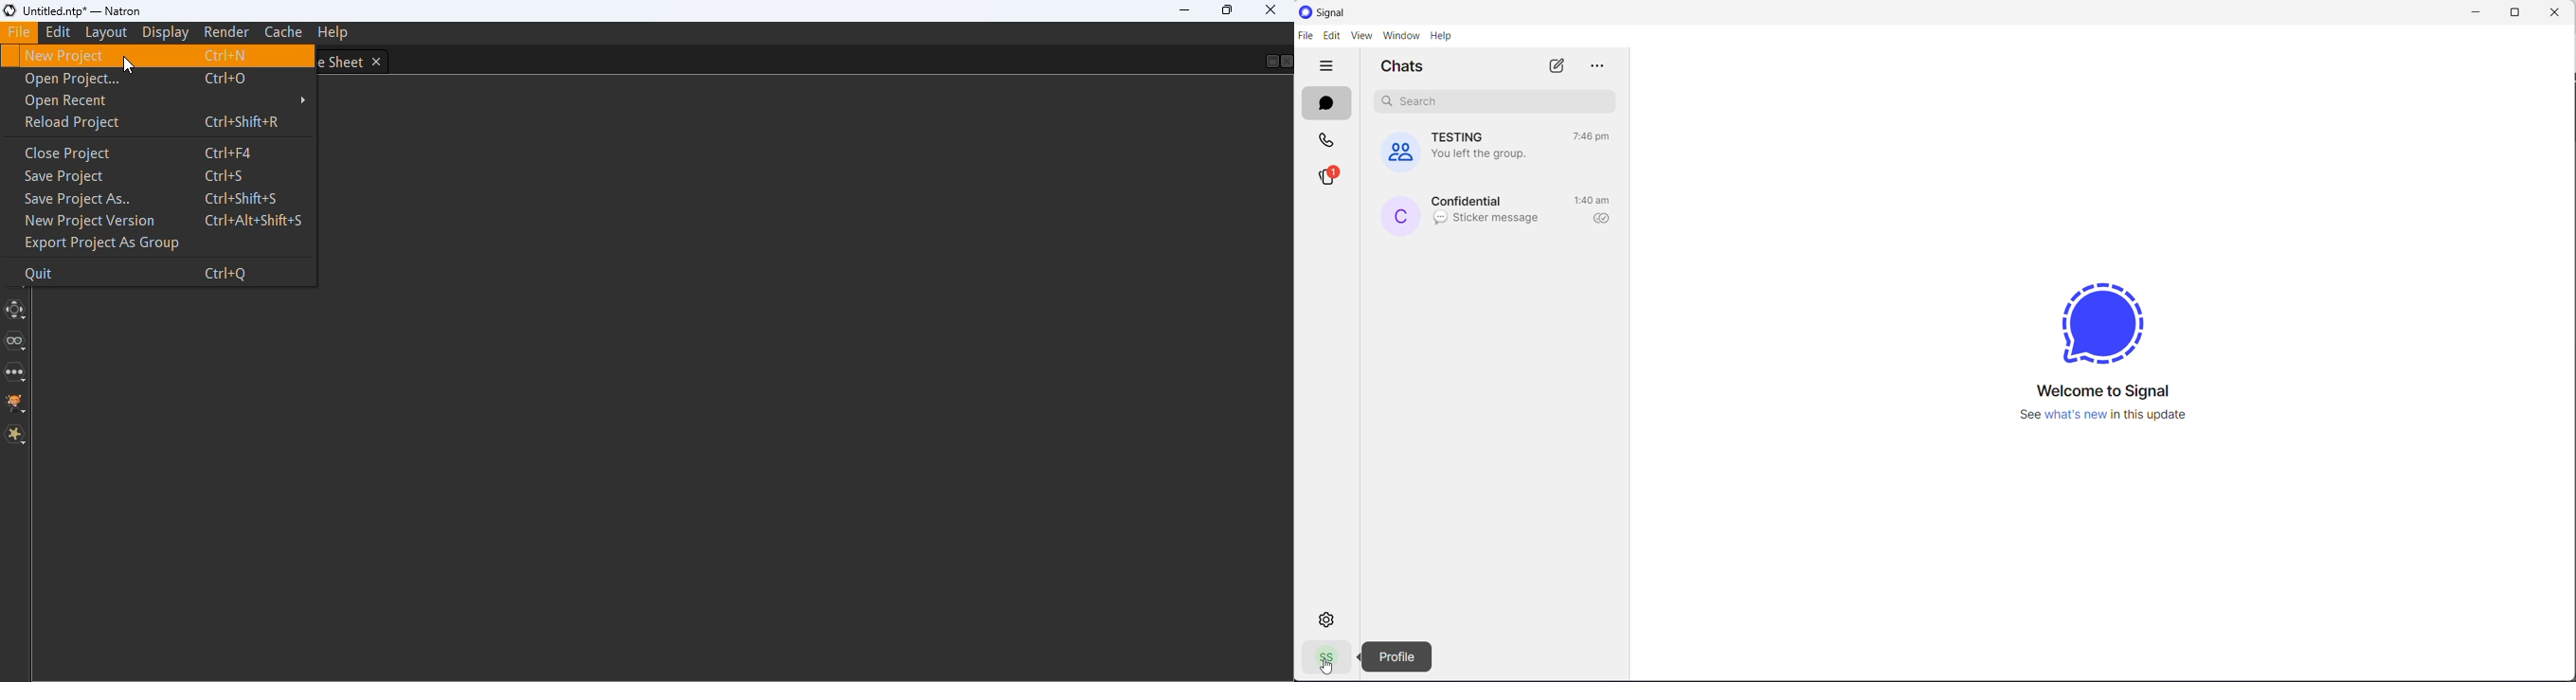 Image resolution: width=2576 pixels, height=700 pixels. Describe the element at coordinates (1361, 13) in the screenshot. I see `application logo and name` at that location.